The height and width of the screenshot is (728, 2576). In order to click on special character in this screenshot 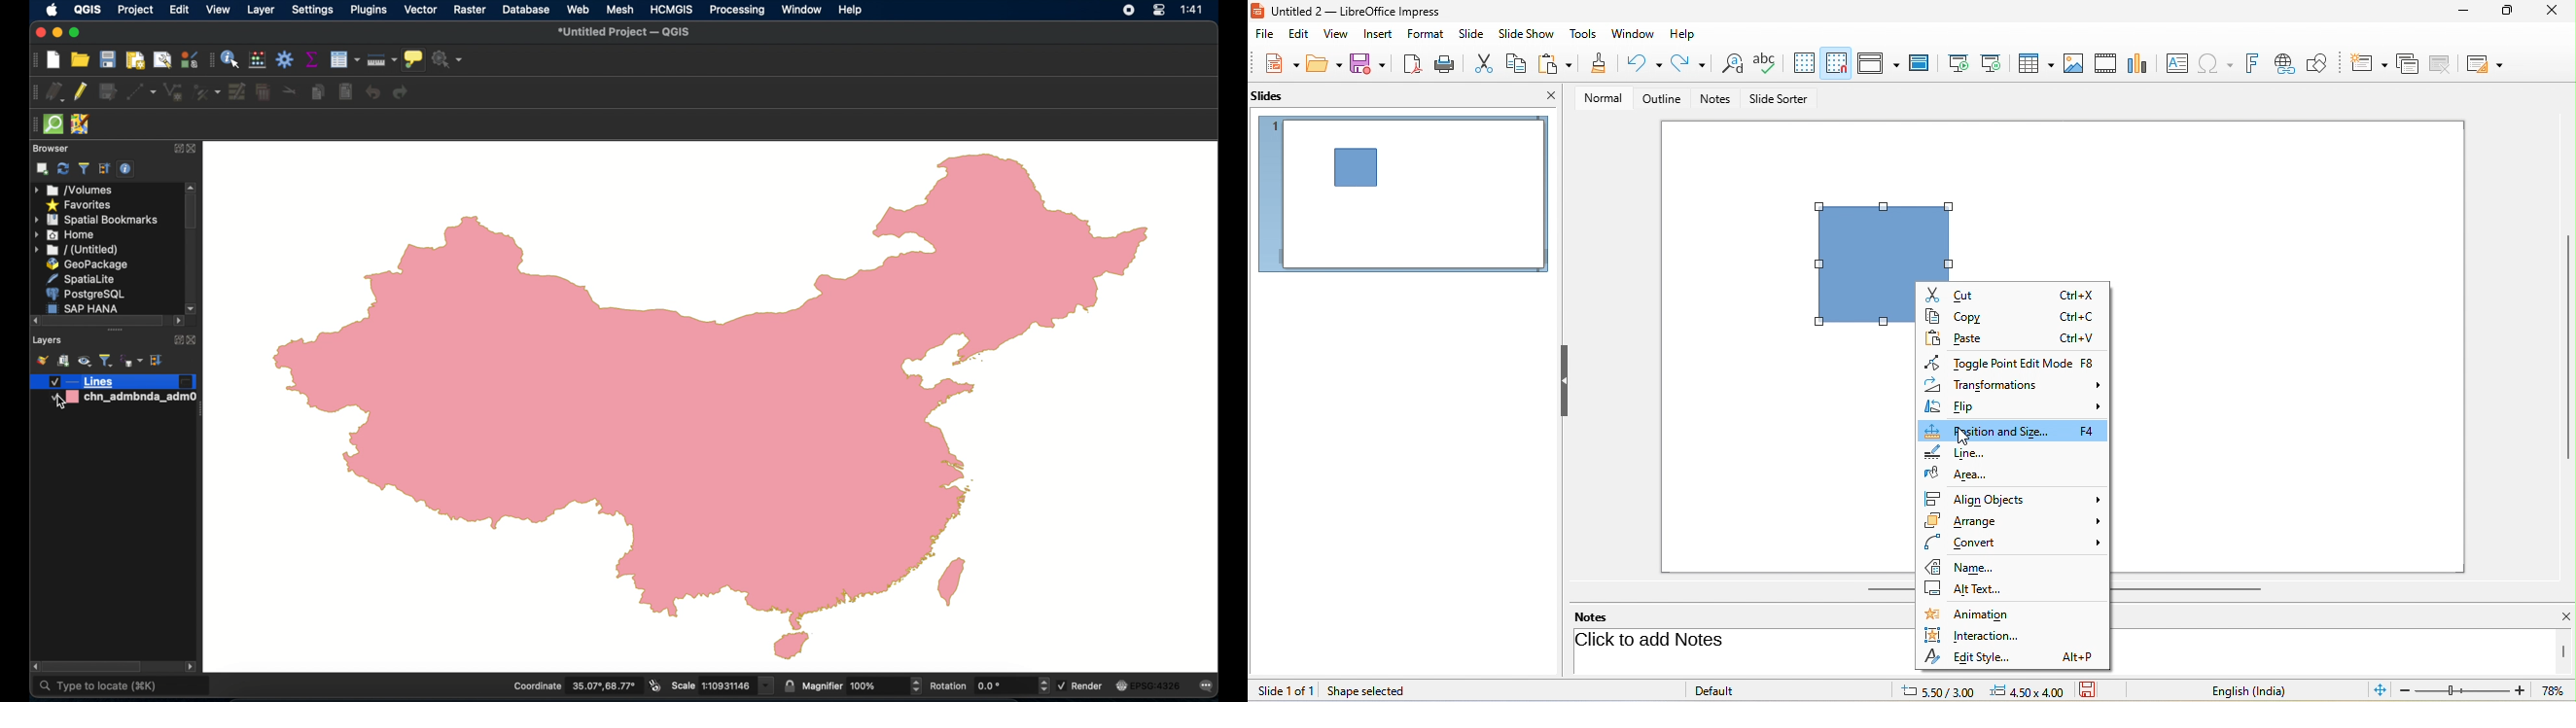, I will do `click(2219, 63)`.